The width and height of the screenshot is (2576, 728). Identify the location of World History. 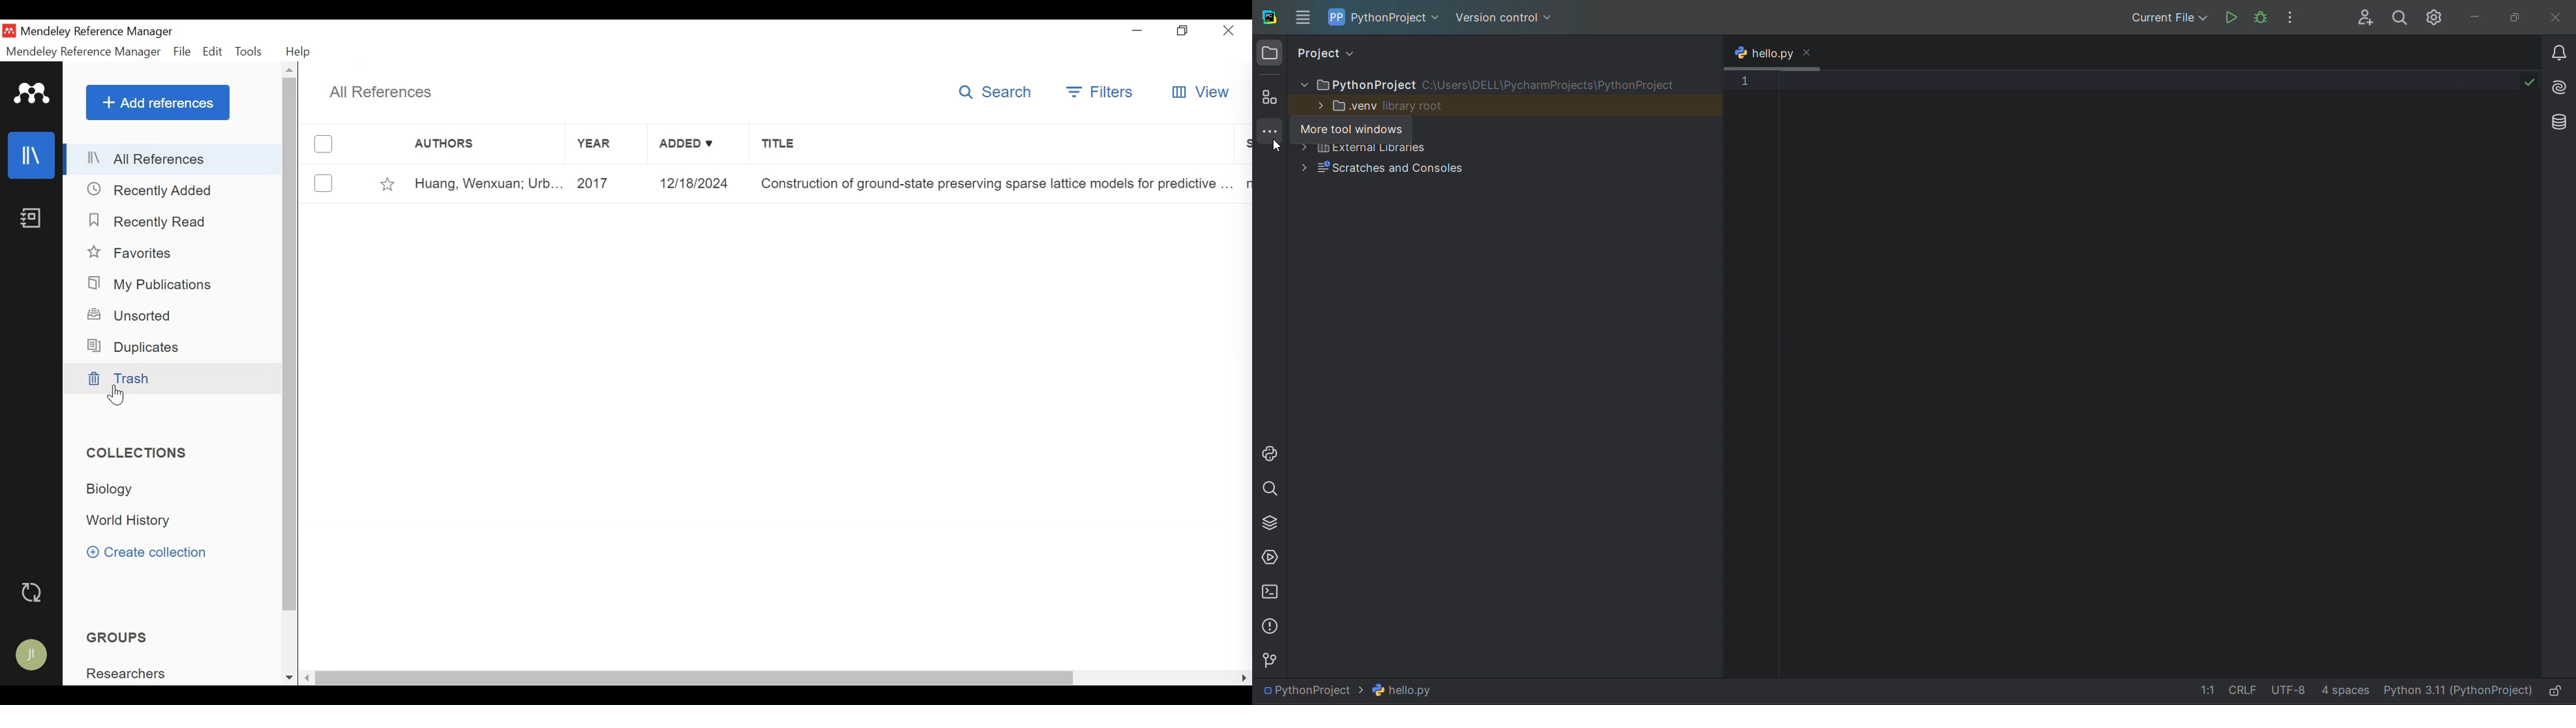
(136, 522).